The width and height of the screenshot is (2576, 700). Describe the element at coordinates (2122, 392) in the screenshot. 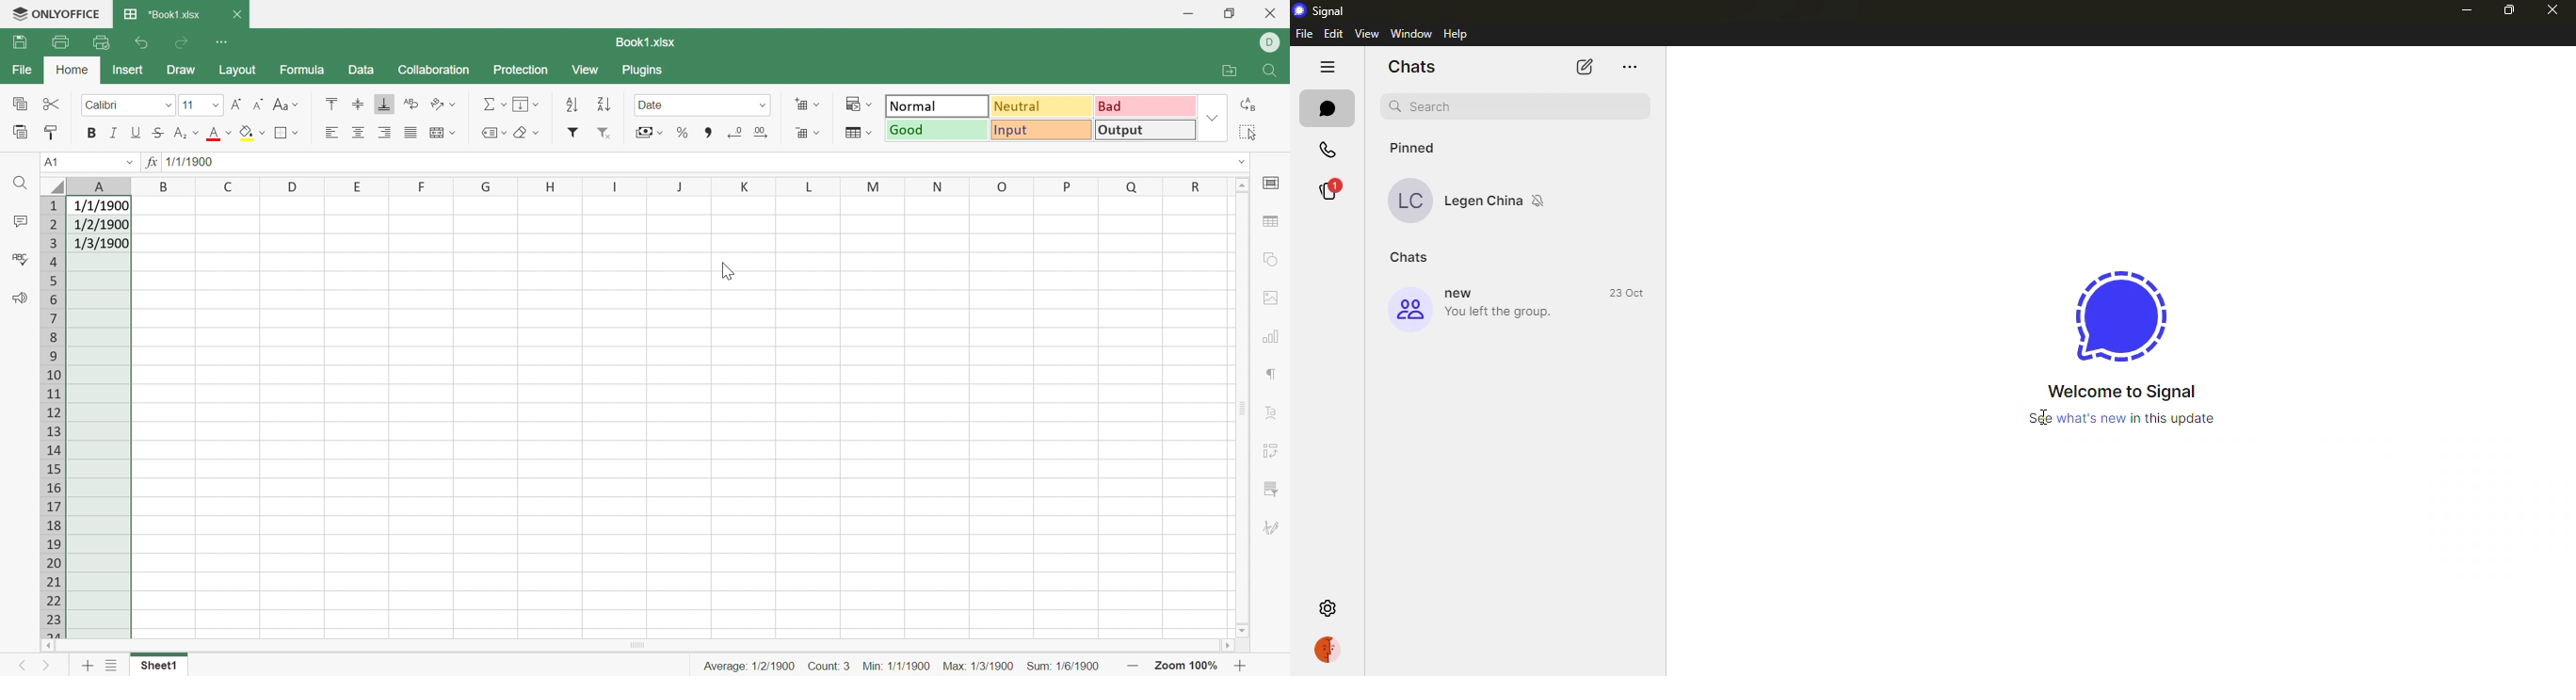

I see `welcome` at that location.